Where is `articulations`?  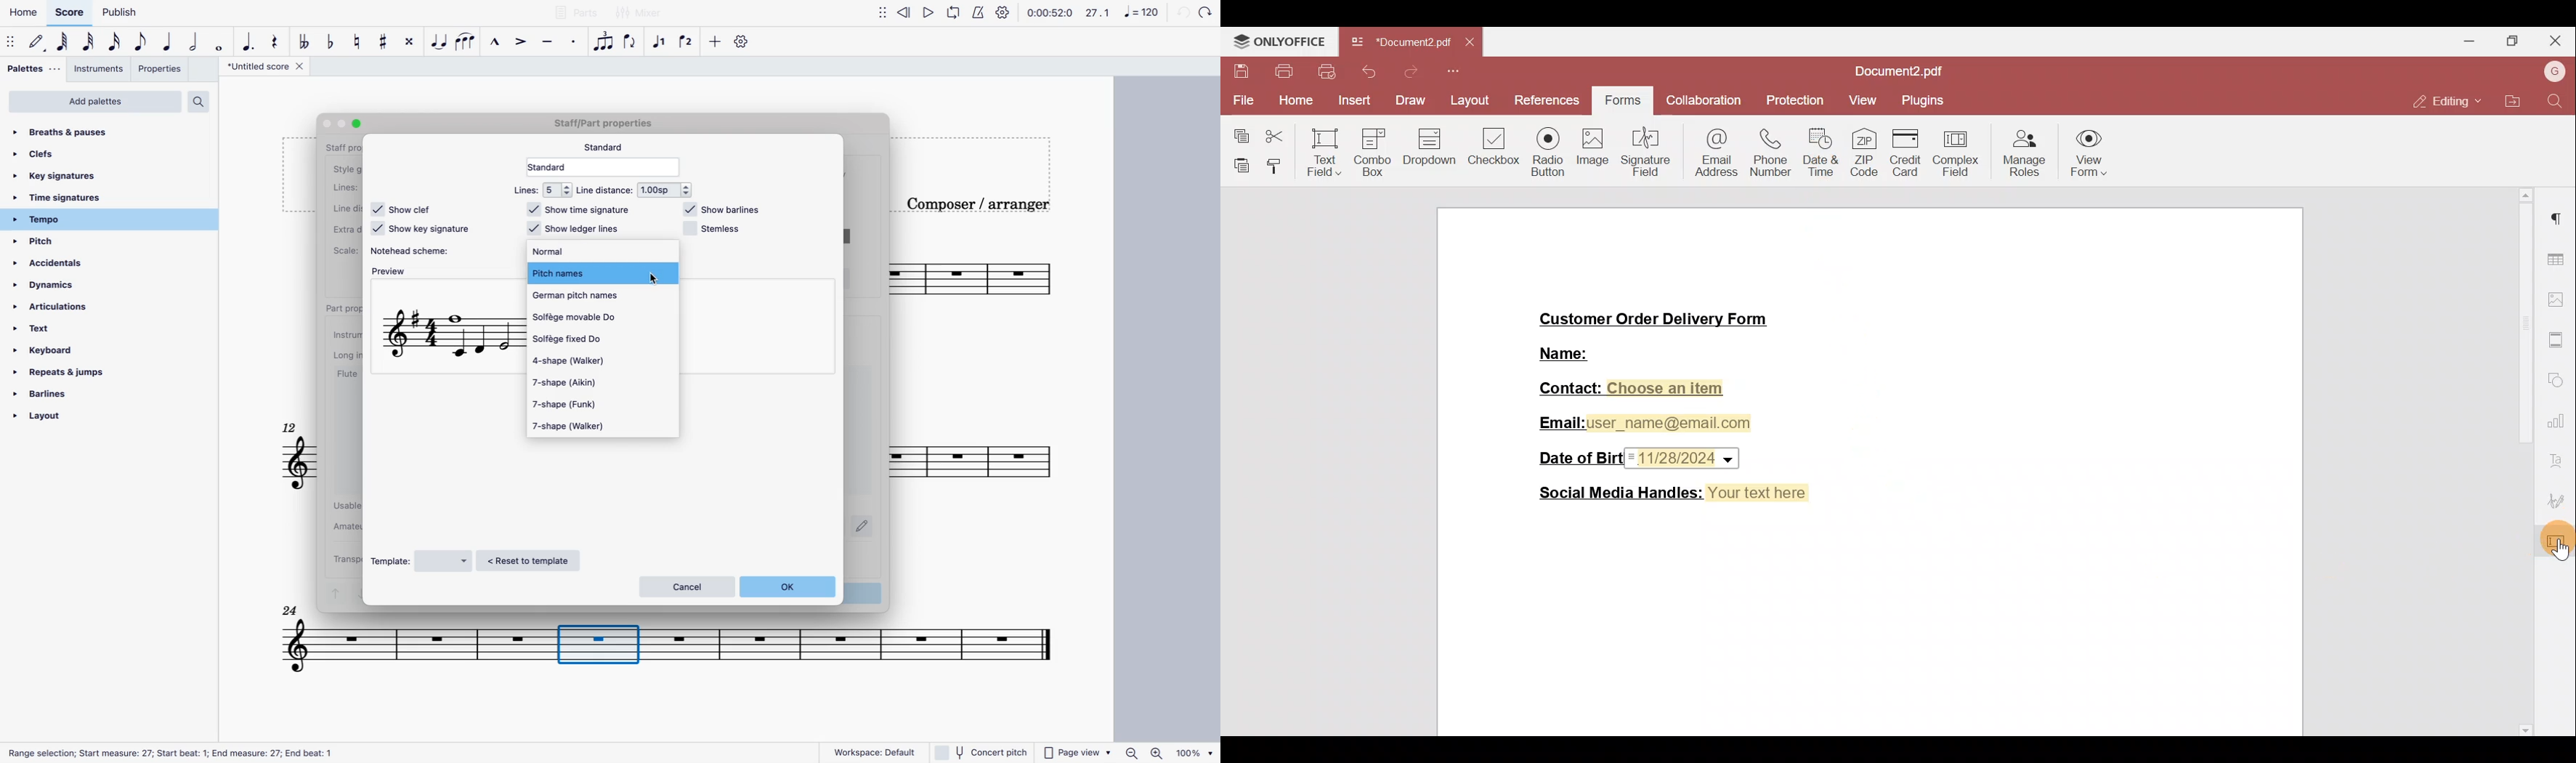 articulations is located at coordinates (69, 307).